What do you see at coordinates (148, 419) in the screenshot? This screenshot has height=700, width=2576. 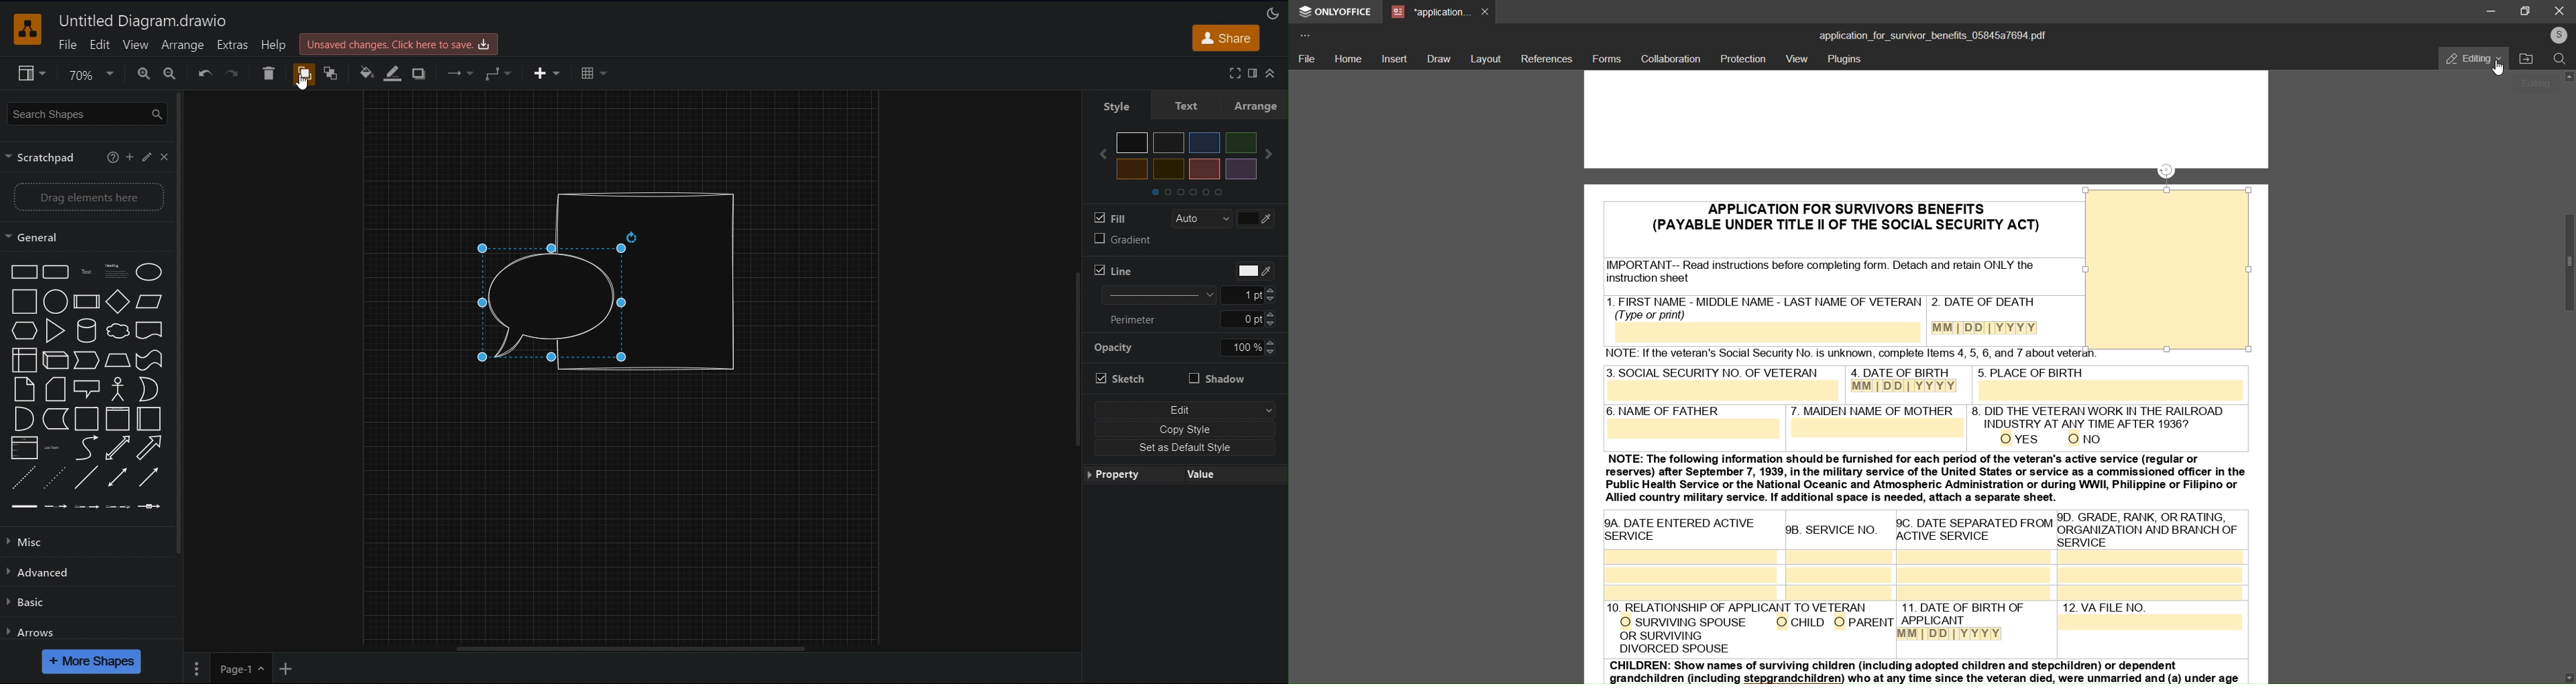 I see `Horizontal container` at bounding box center [148, 419].